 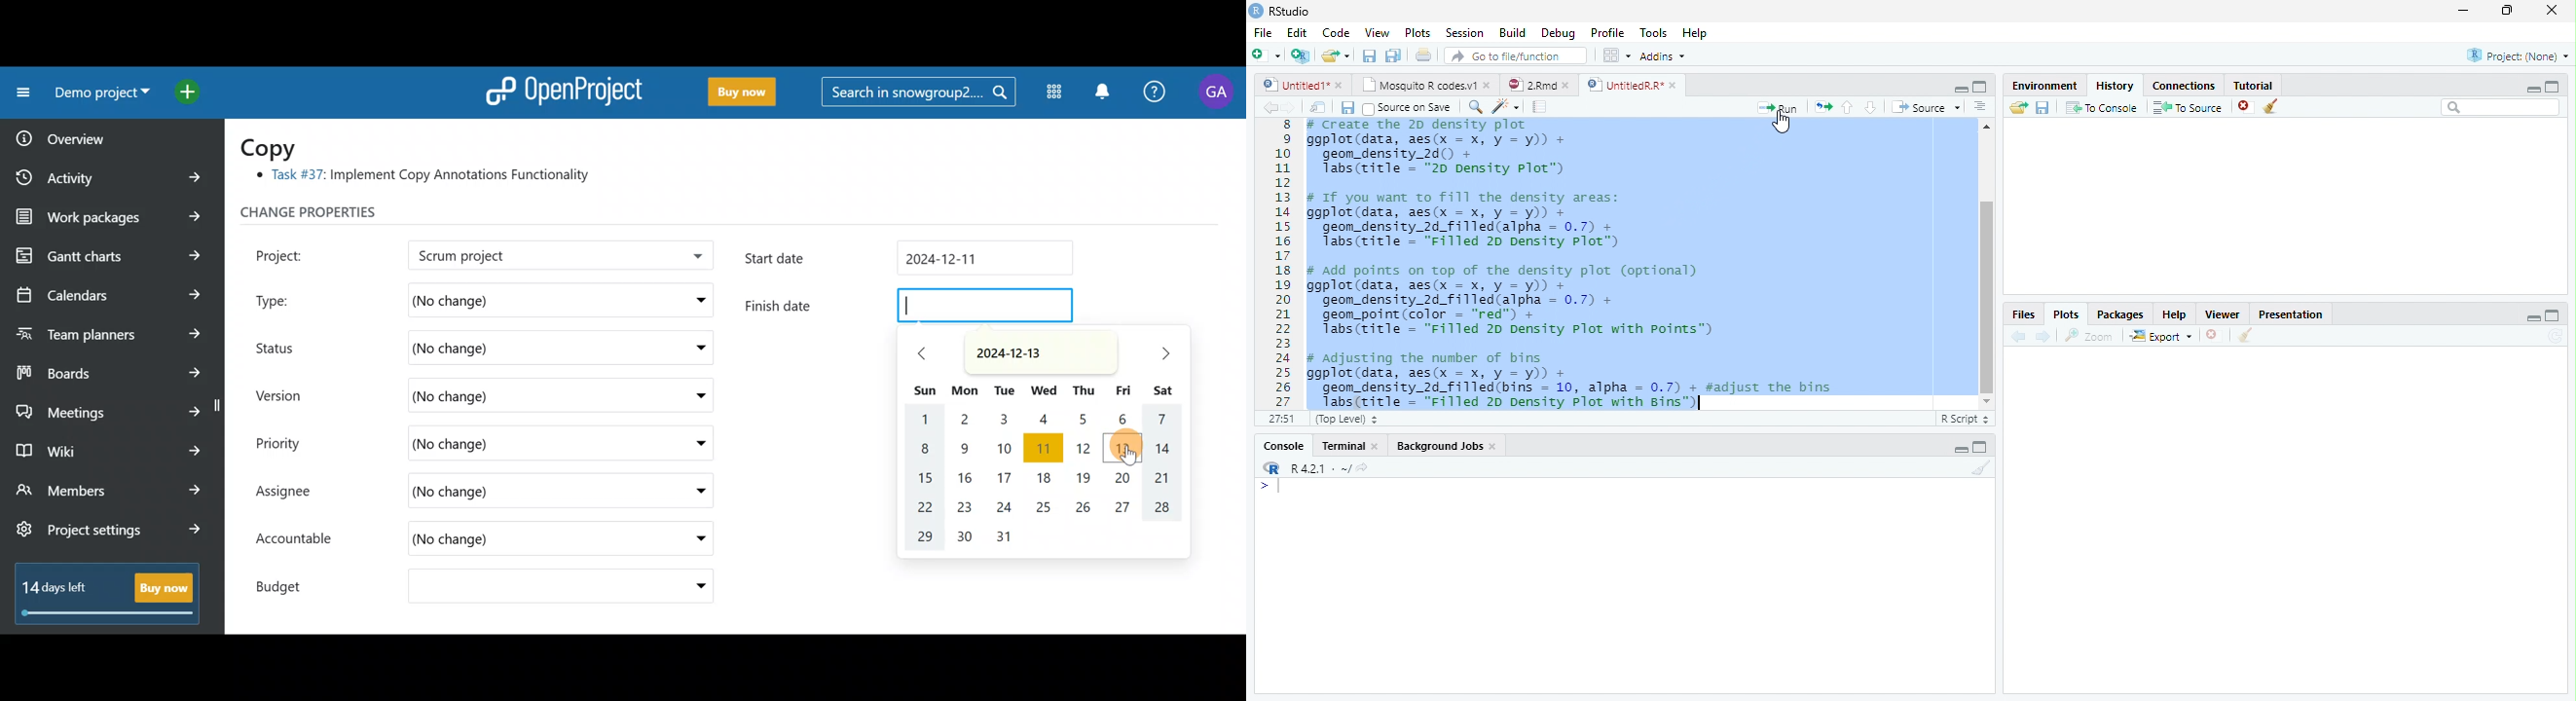 What do you see at coordinates (1987, 297) in the screenshot?
I see `vertical Scrollbar` at bounding box center [1987, 297].